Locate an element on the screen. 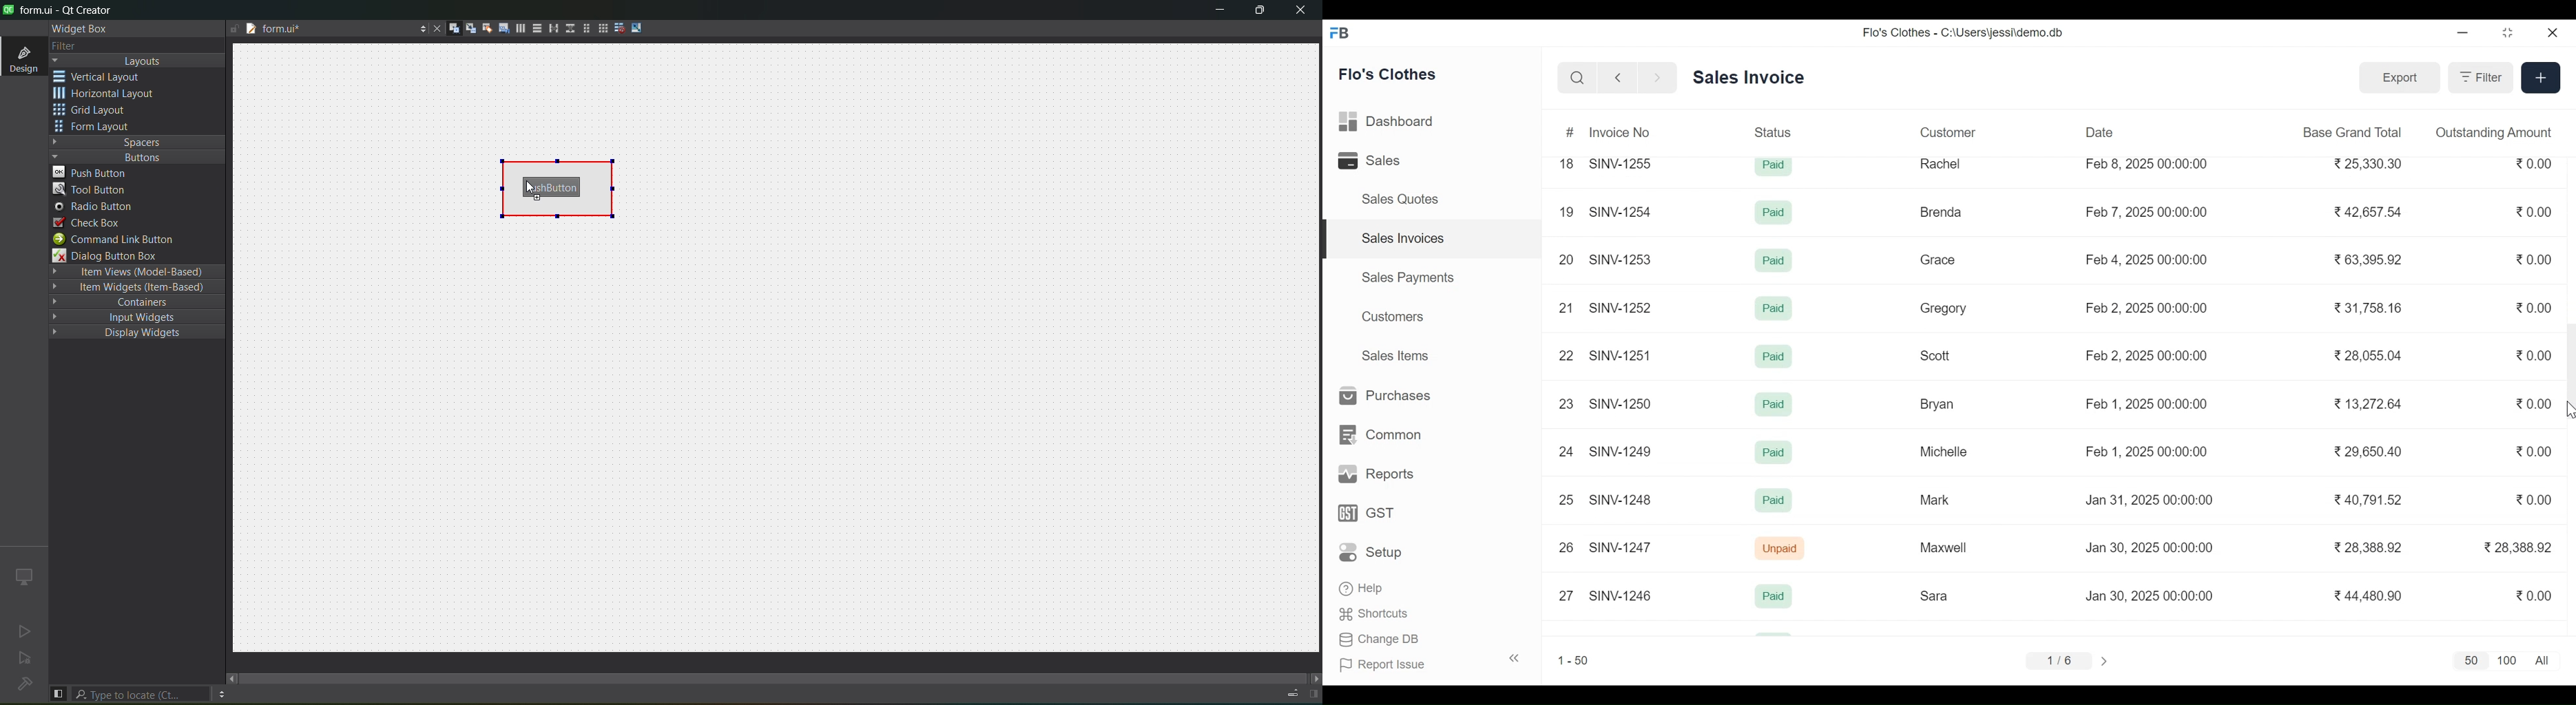 This screenshot has width=2576, height=728. Michelle is located at coordinates (1944, 451).